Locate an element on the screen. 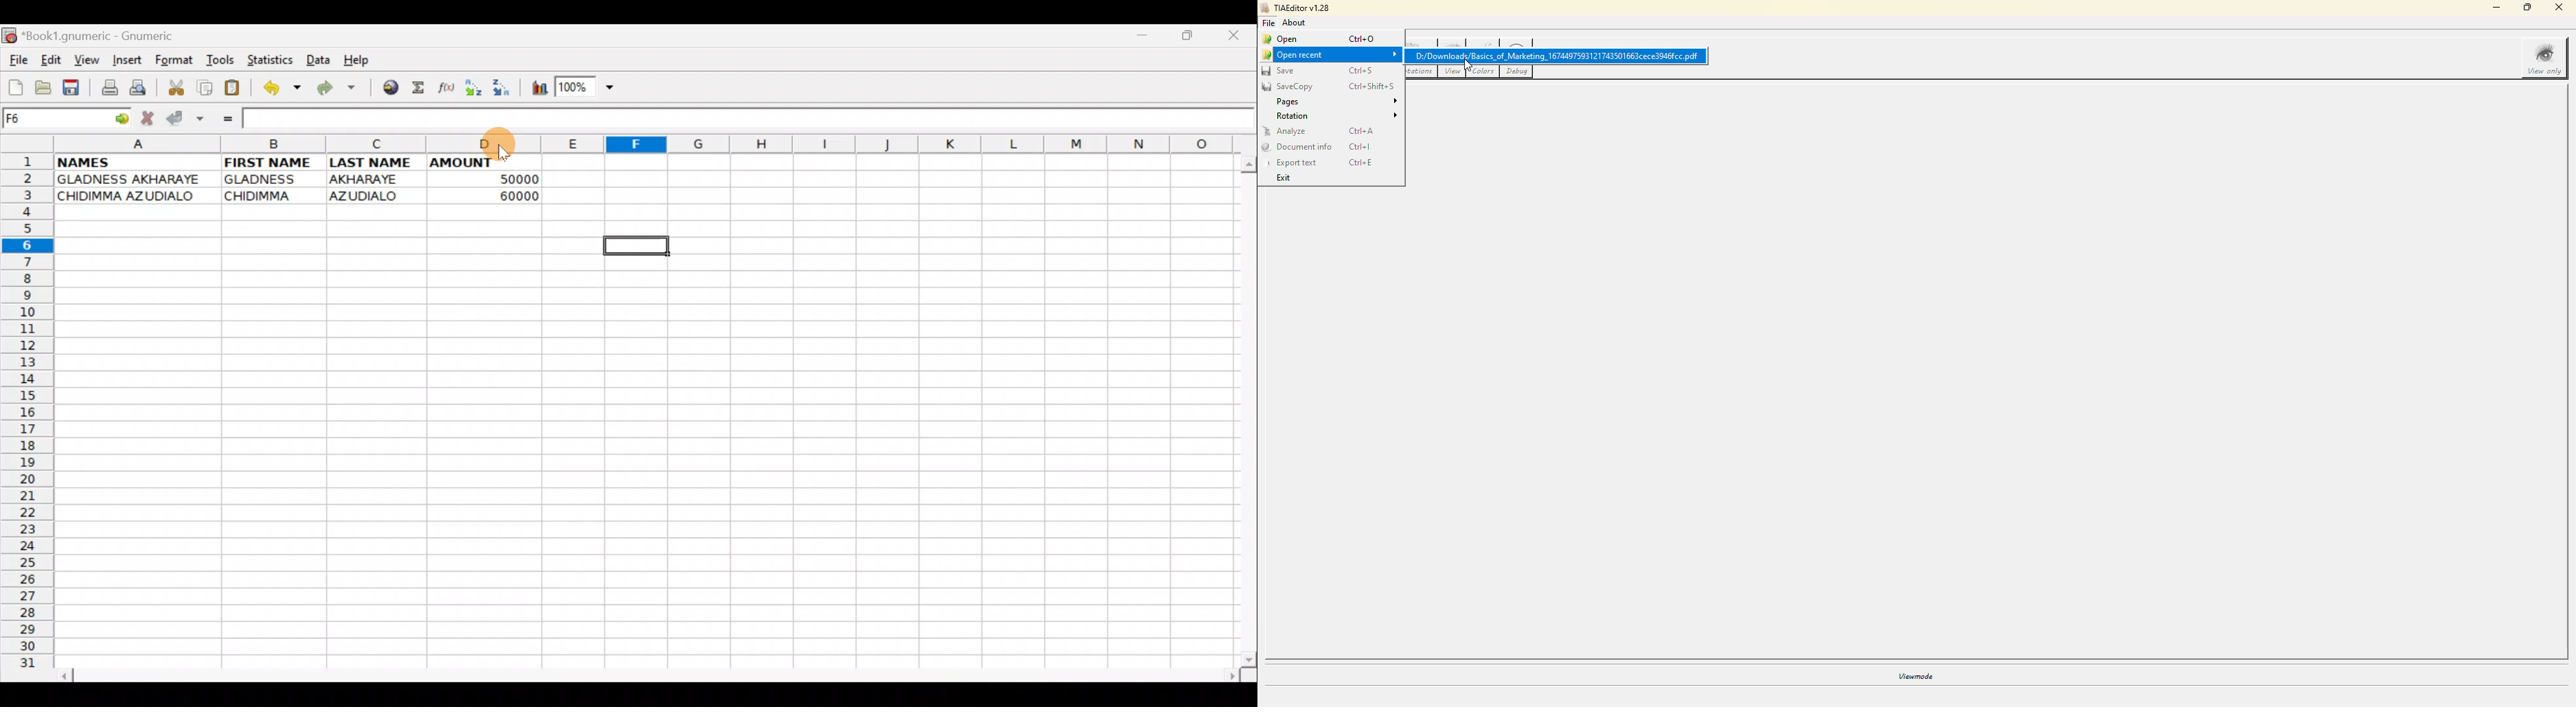 This screenshot has width=2576, height=728. Statistics is located at coordinates (269, 61).